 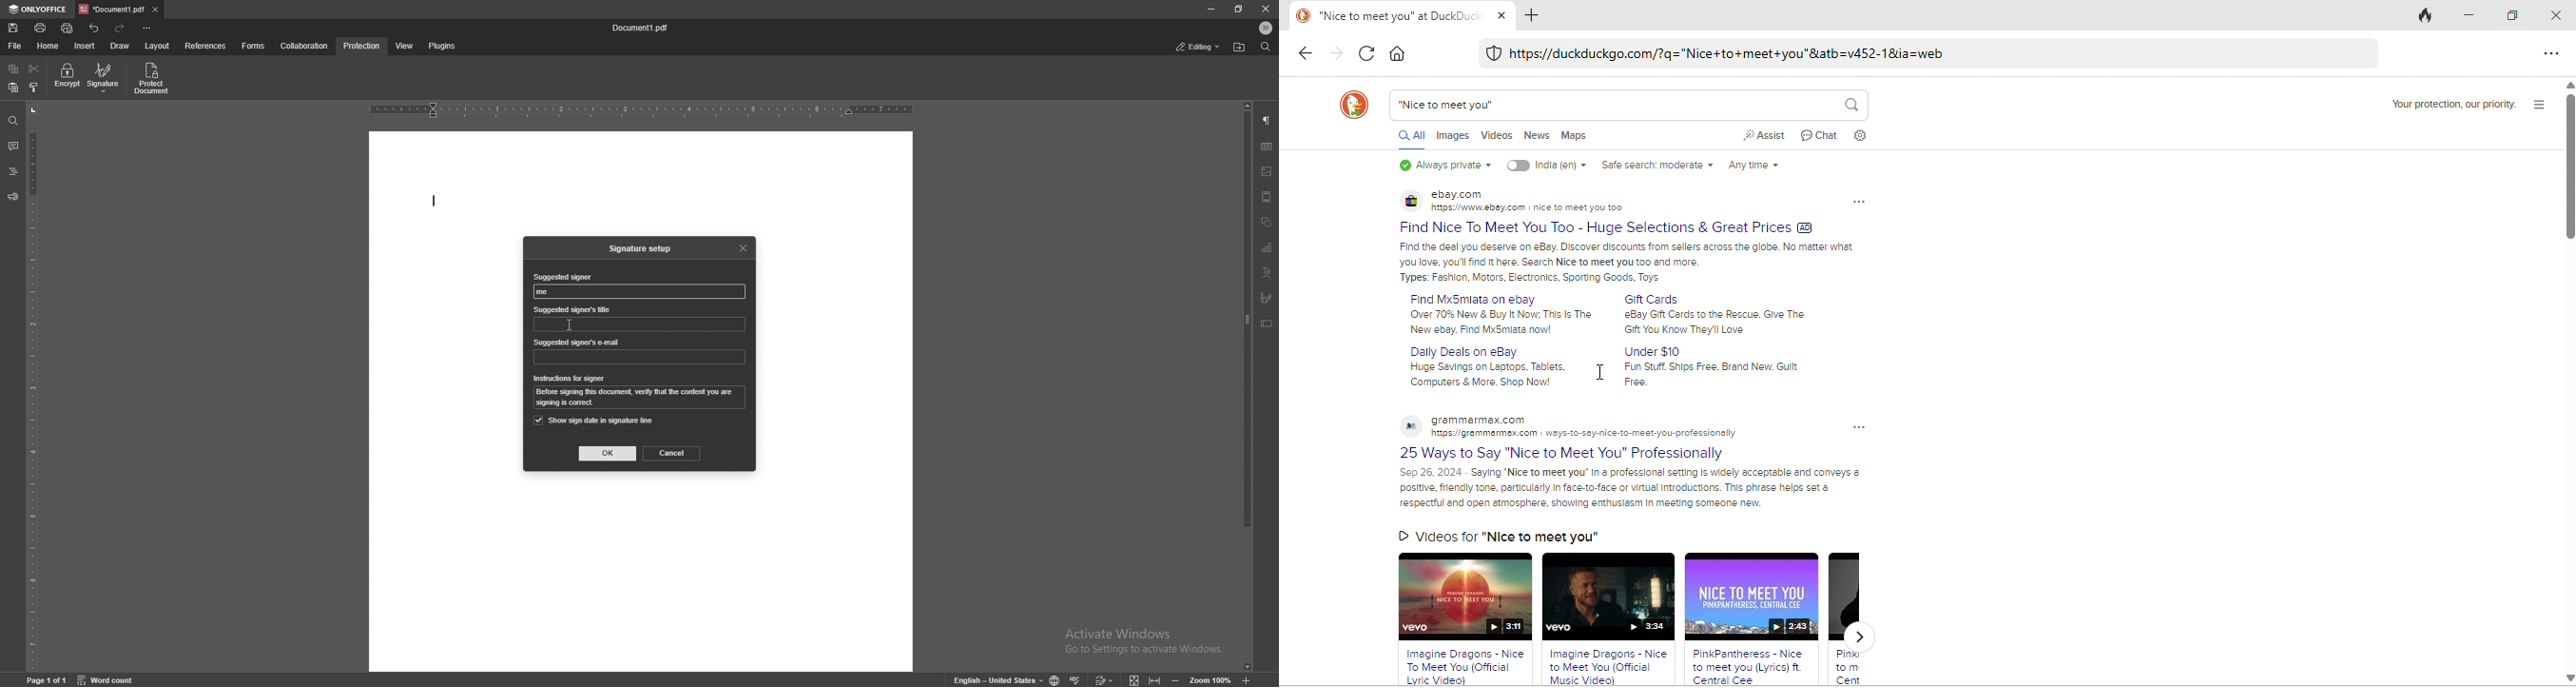 What do you see at coordinates (1131, 678) in the screenshot?
I see `fit to screen` at bounding box center [1131, 678].